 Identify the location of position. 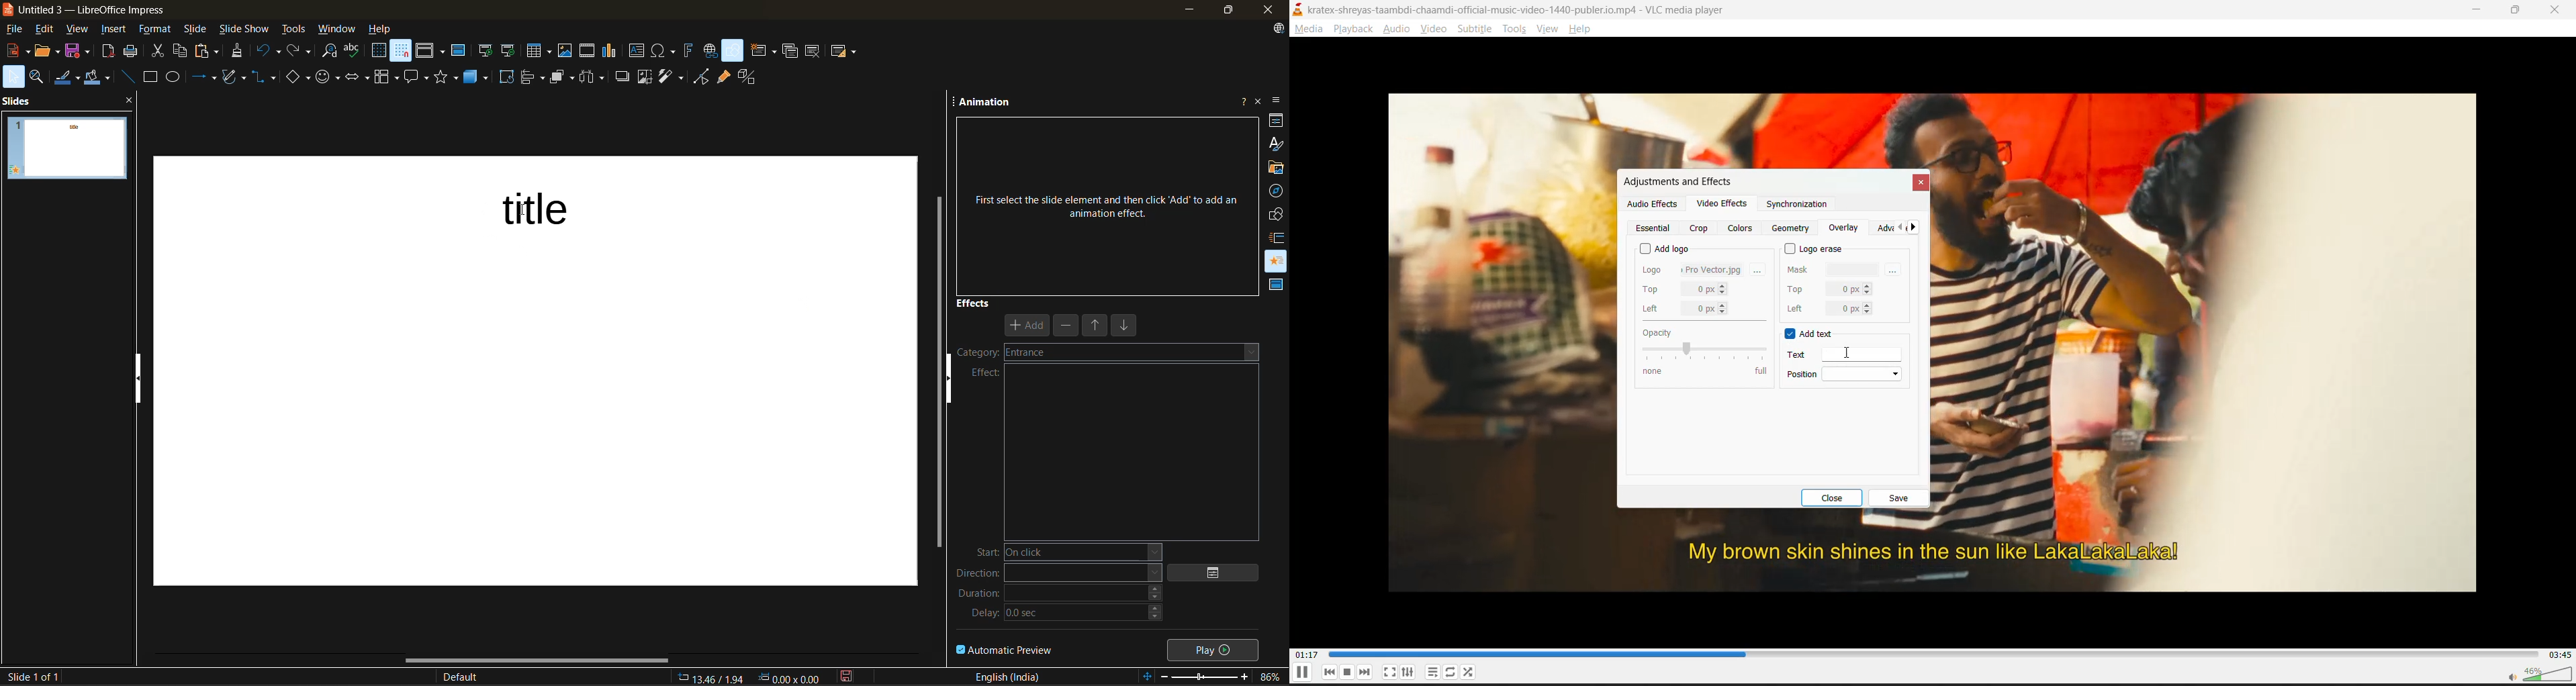
(1847, 373).